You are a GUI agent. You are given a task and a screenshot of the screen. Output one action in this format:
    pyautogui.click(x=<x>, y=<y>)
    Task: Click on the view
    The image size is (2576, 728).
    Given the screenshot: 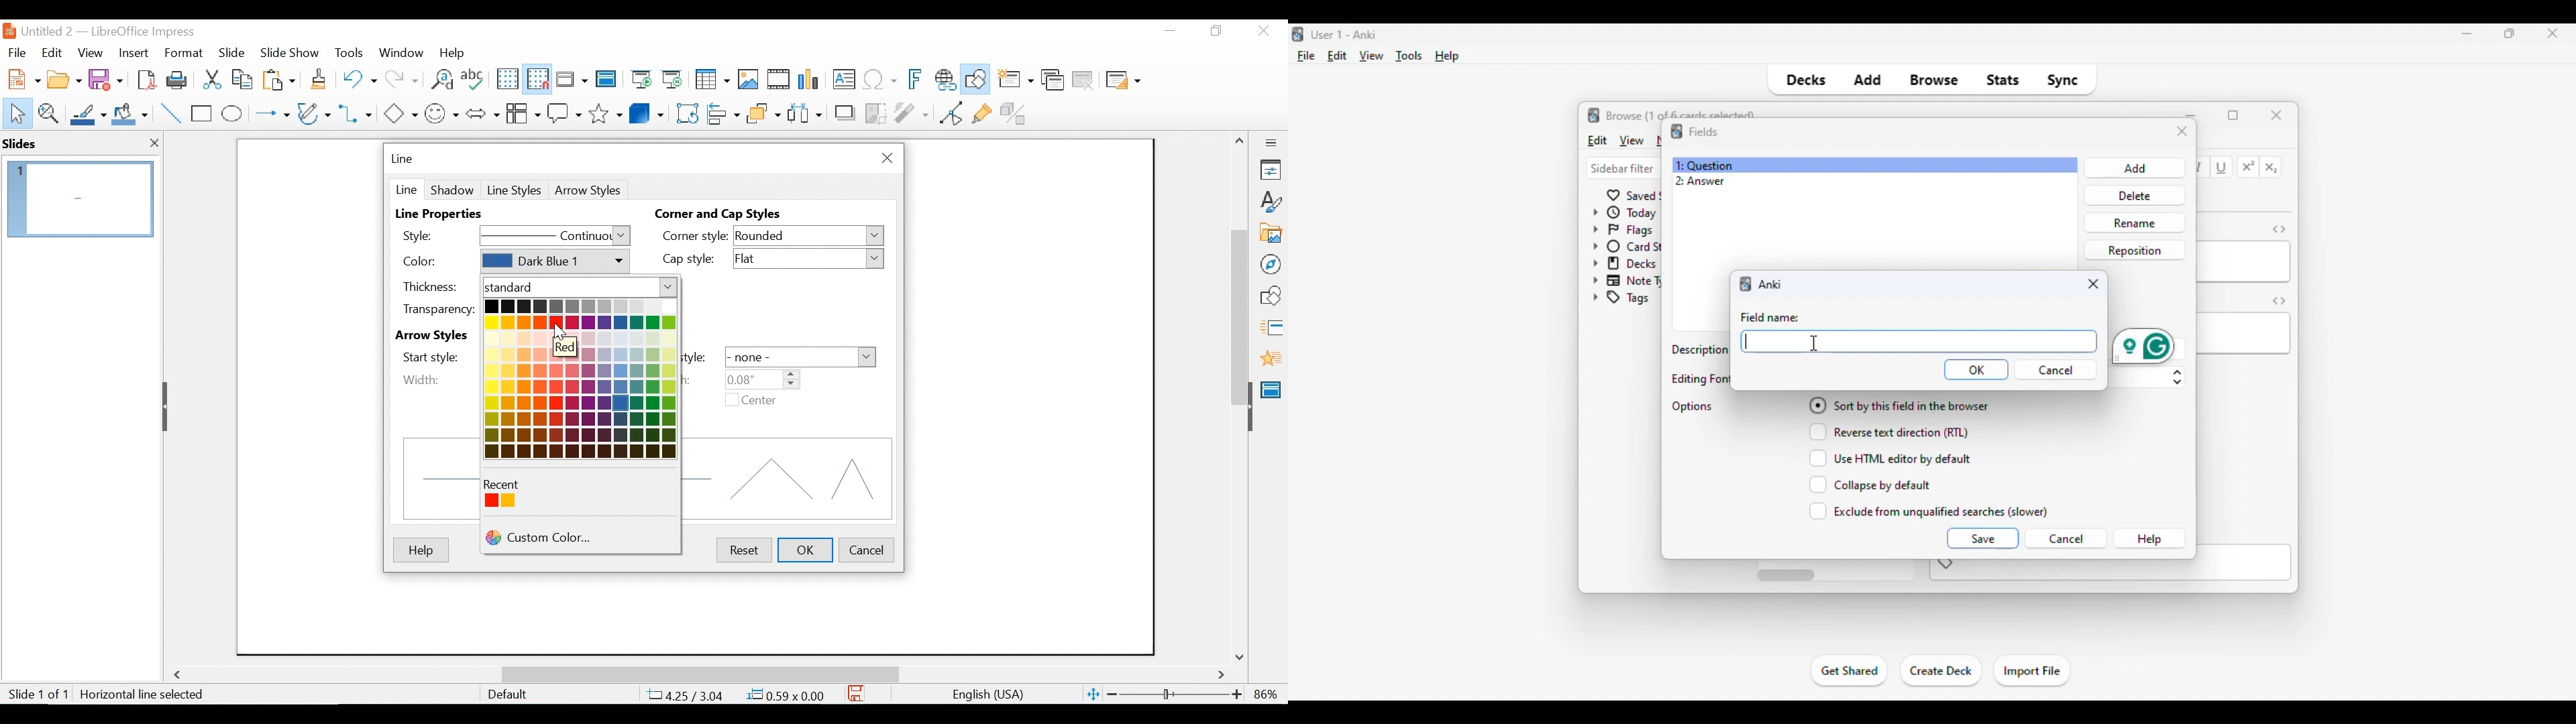 What is the action you would take?
    pyautogui.click(x=1372, y=56)
    